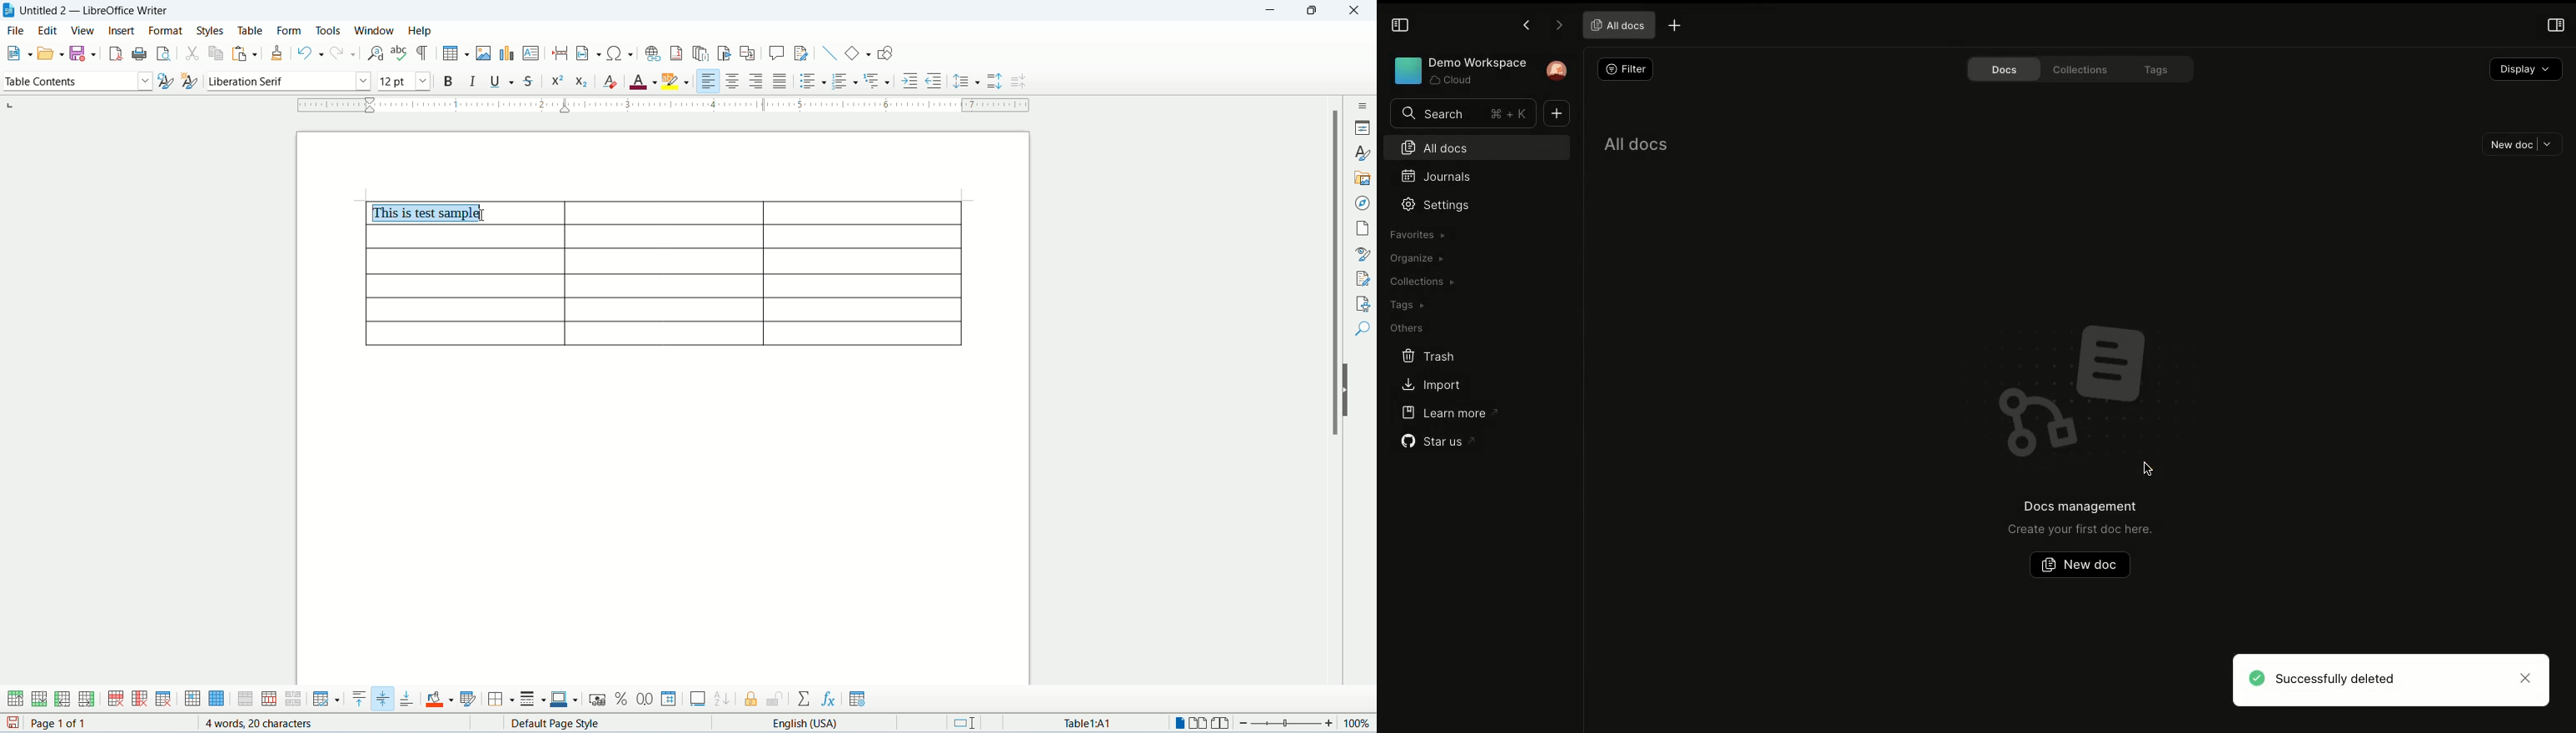 Image resolution: width=2576 pixels, height=756 pixels. What do you see at coordinates (455, 52) in the screenshot?
I see `insert table` at bounding box center [455, 52].